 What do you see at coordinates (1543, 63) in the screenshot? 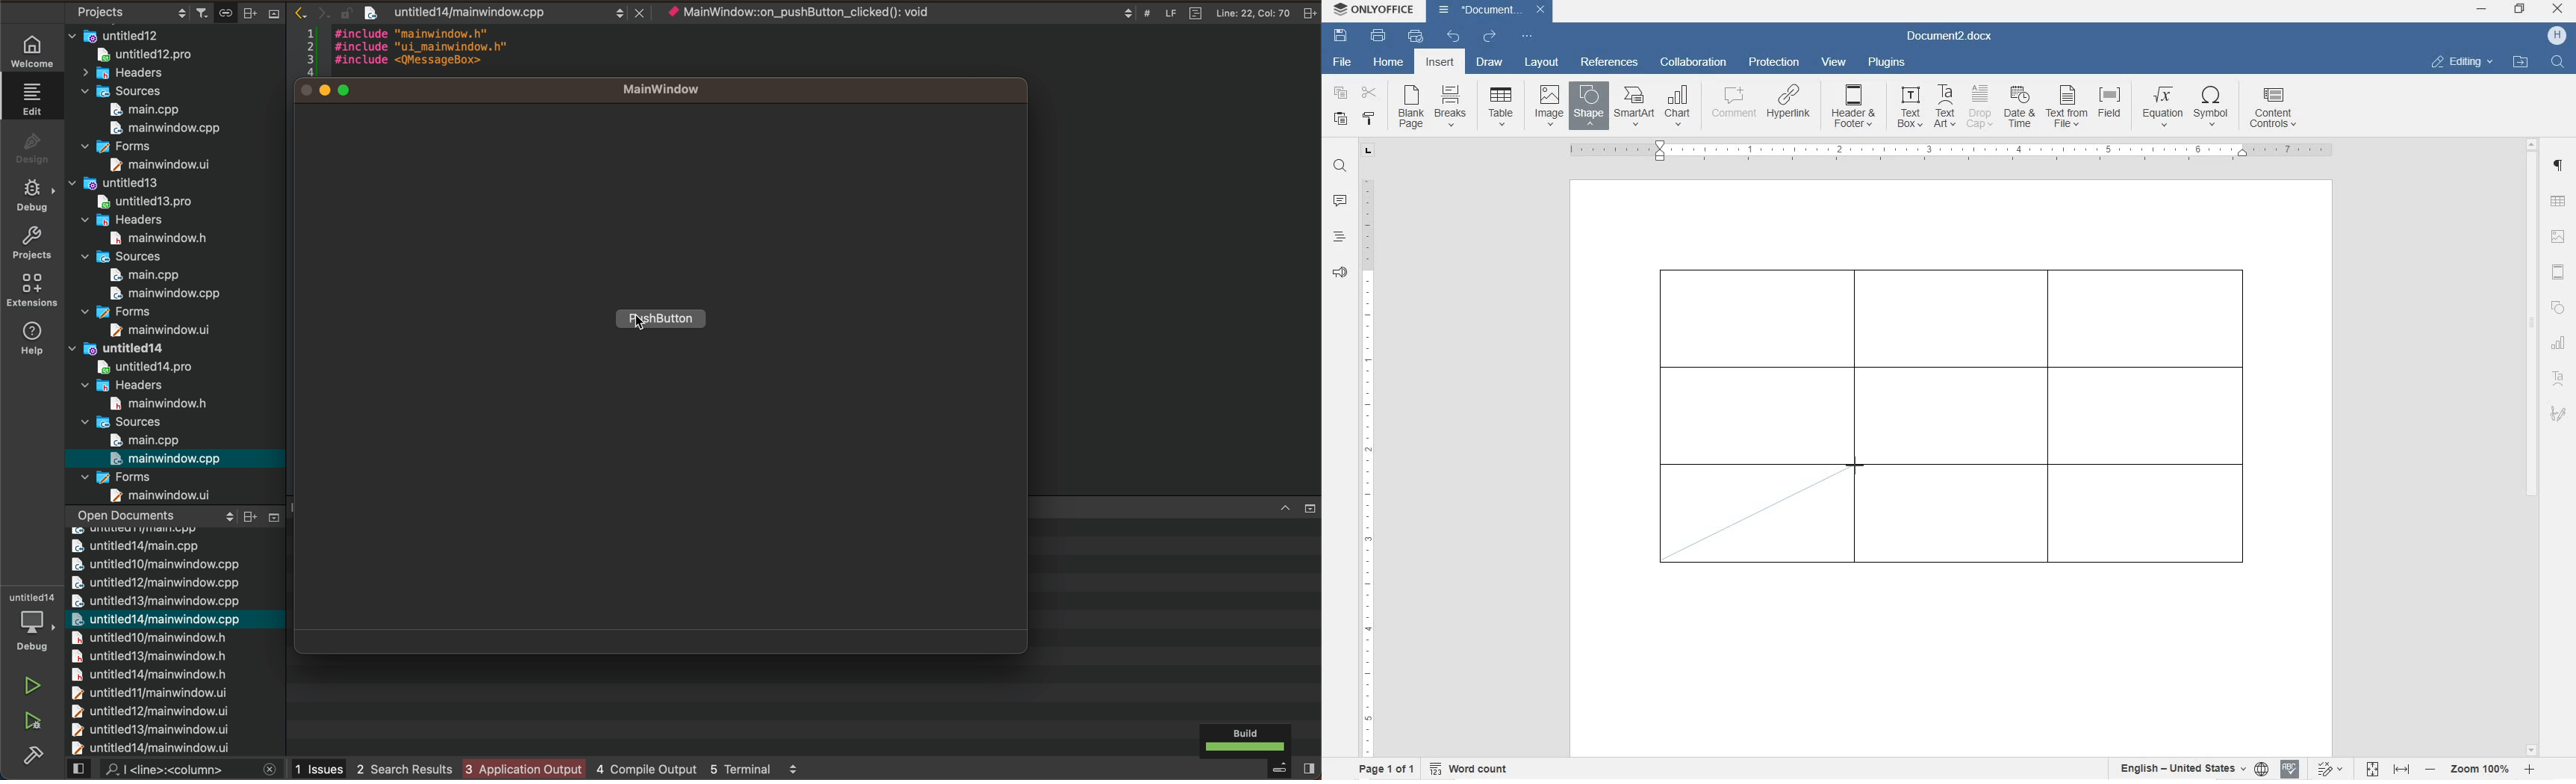
I see `layout` at bounding box center [1543, 63].